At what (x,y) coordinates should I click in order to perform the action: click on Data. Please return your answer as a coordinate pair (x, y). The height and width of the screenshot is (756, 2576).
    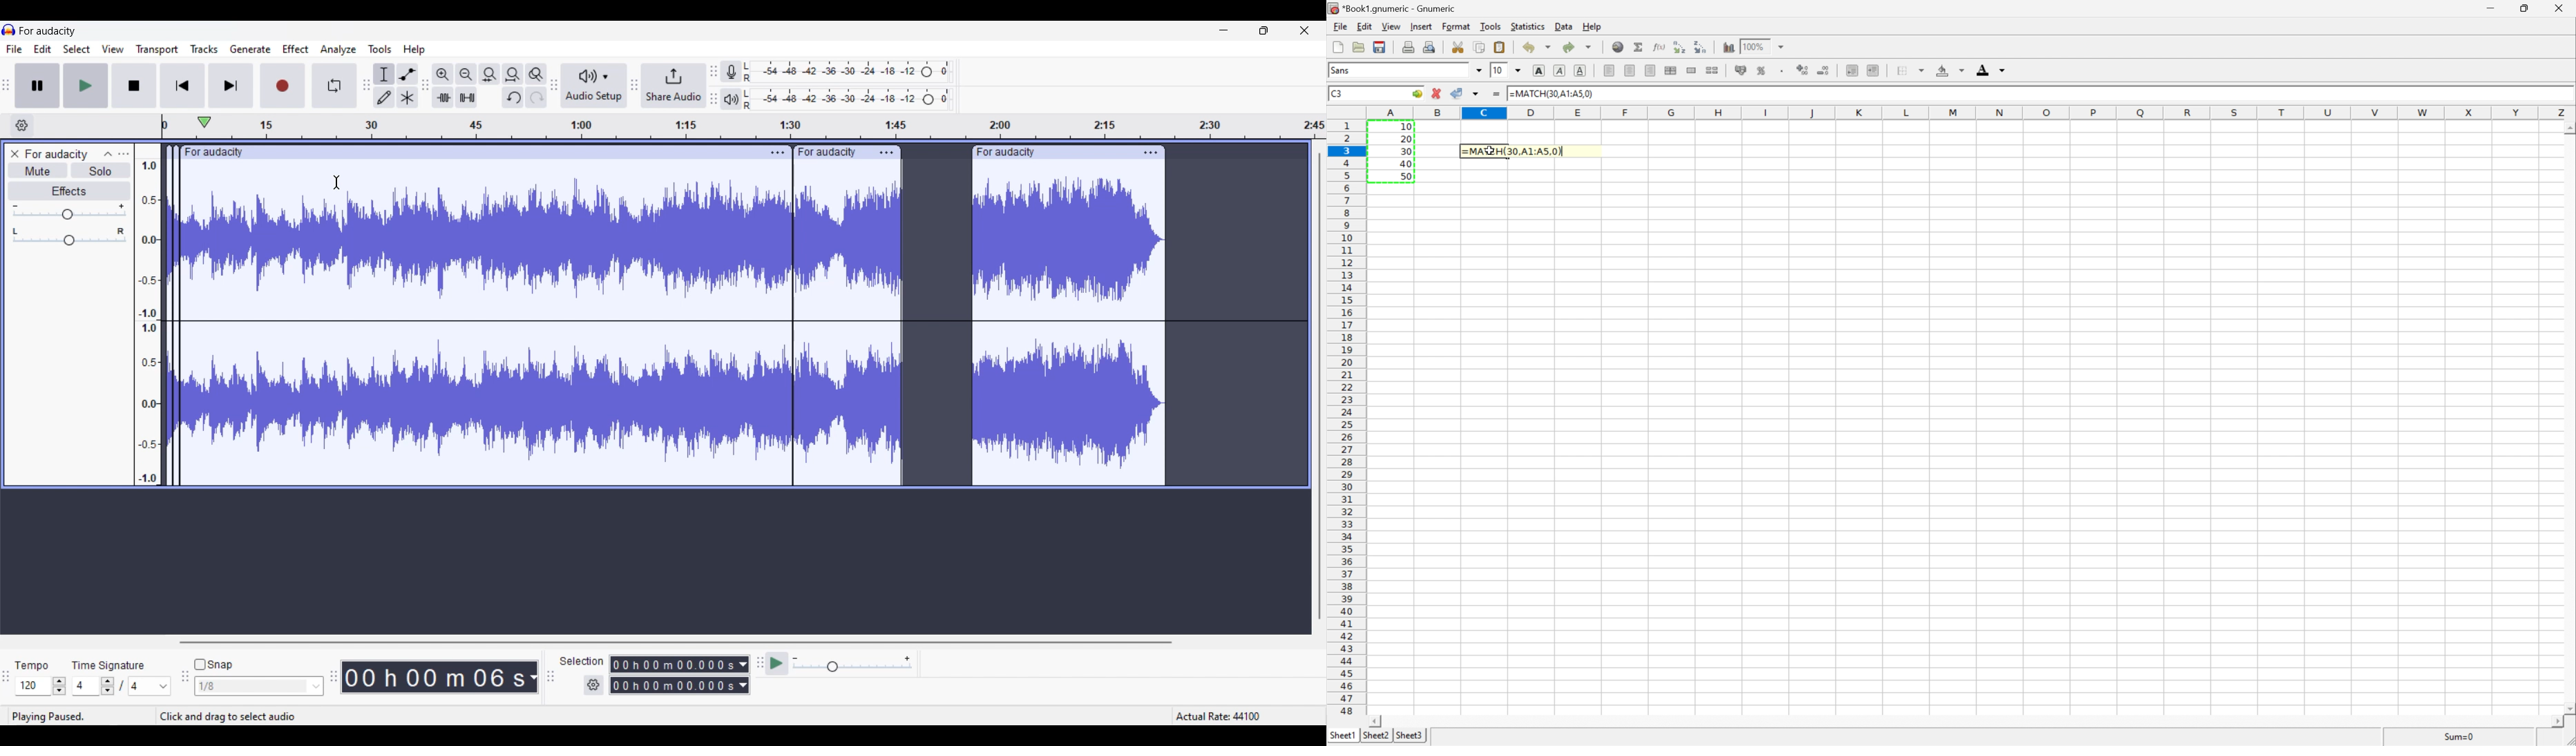
    Looking at the image, I should click on (1564, 25).